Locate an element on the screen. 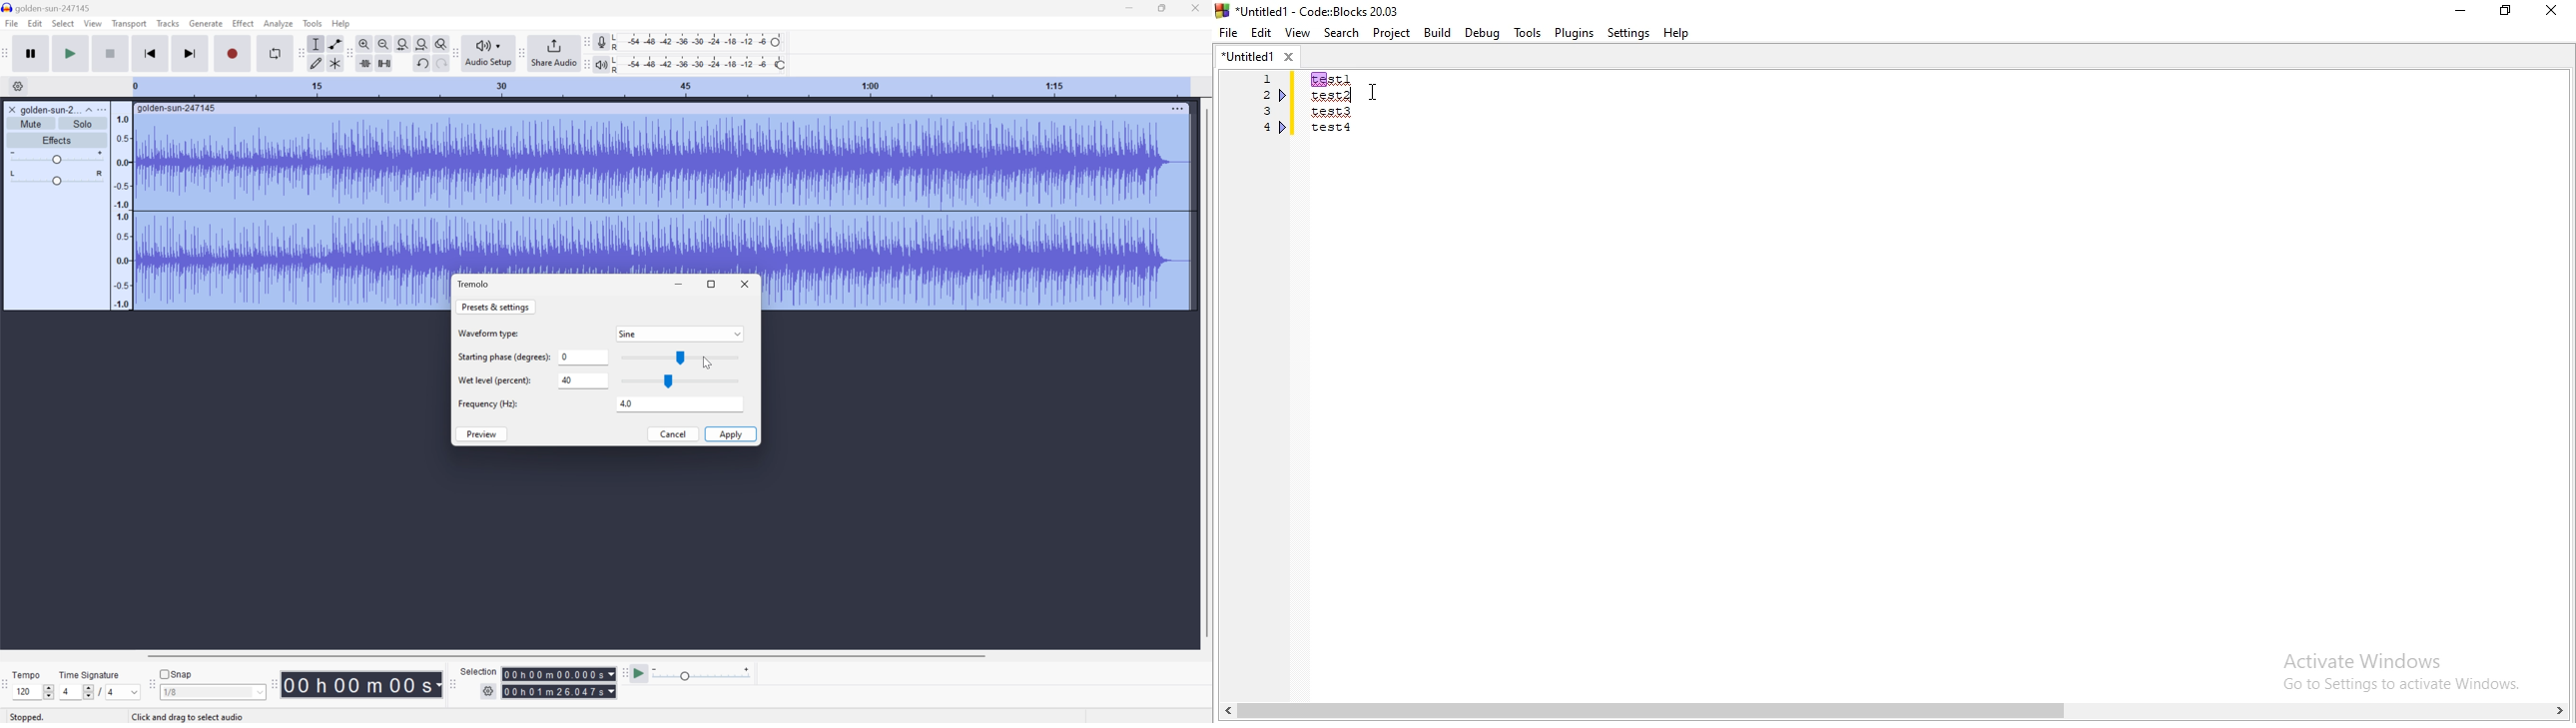 Image resolution: width=2576 pixels, height=728 pixels. Scroll Bar is located at coordinates (1205, 372).